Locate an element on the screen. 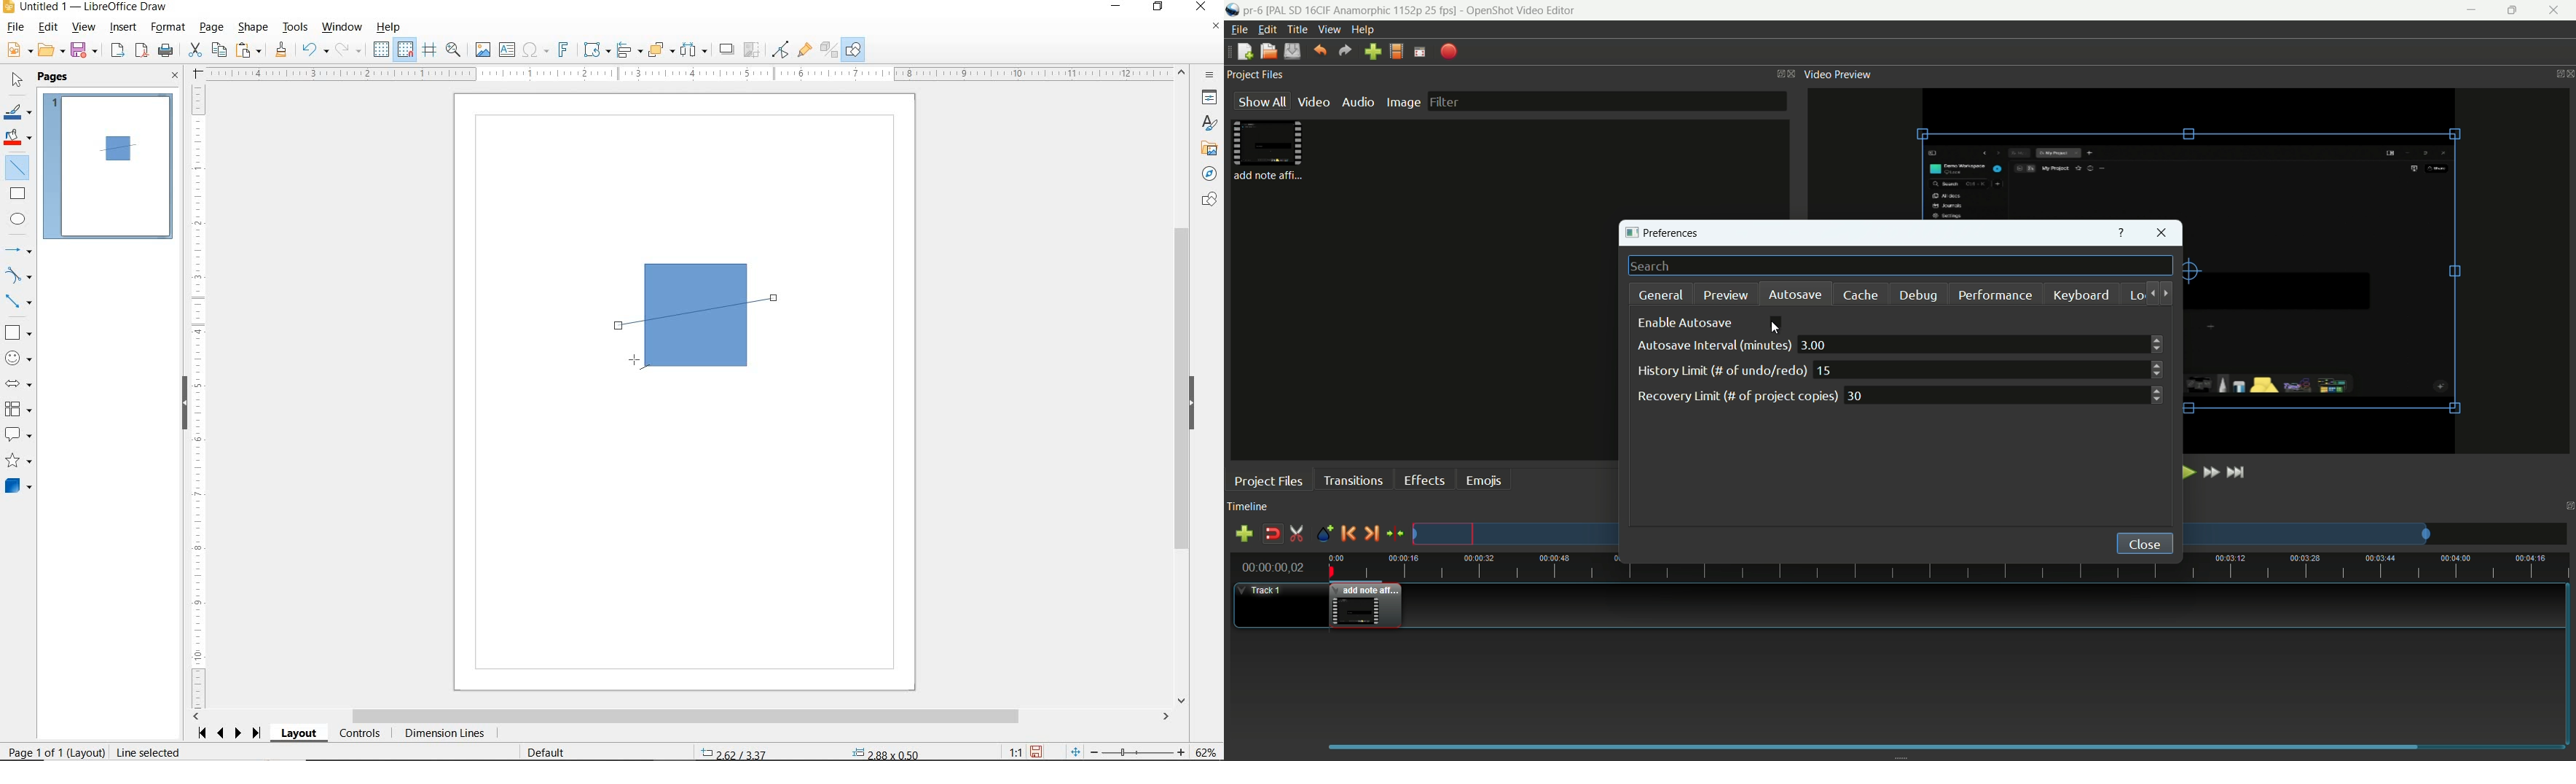 Image resolution: width=2576 pixels, height=784 pixels. OPEN is located at coordinates (52, 50).